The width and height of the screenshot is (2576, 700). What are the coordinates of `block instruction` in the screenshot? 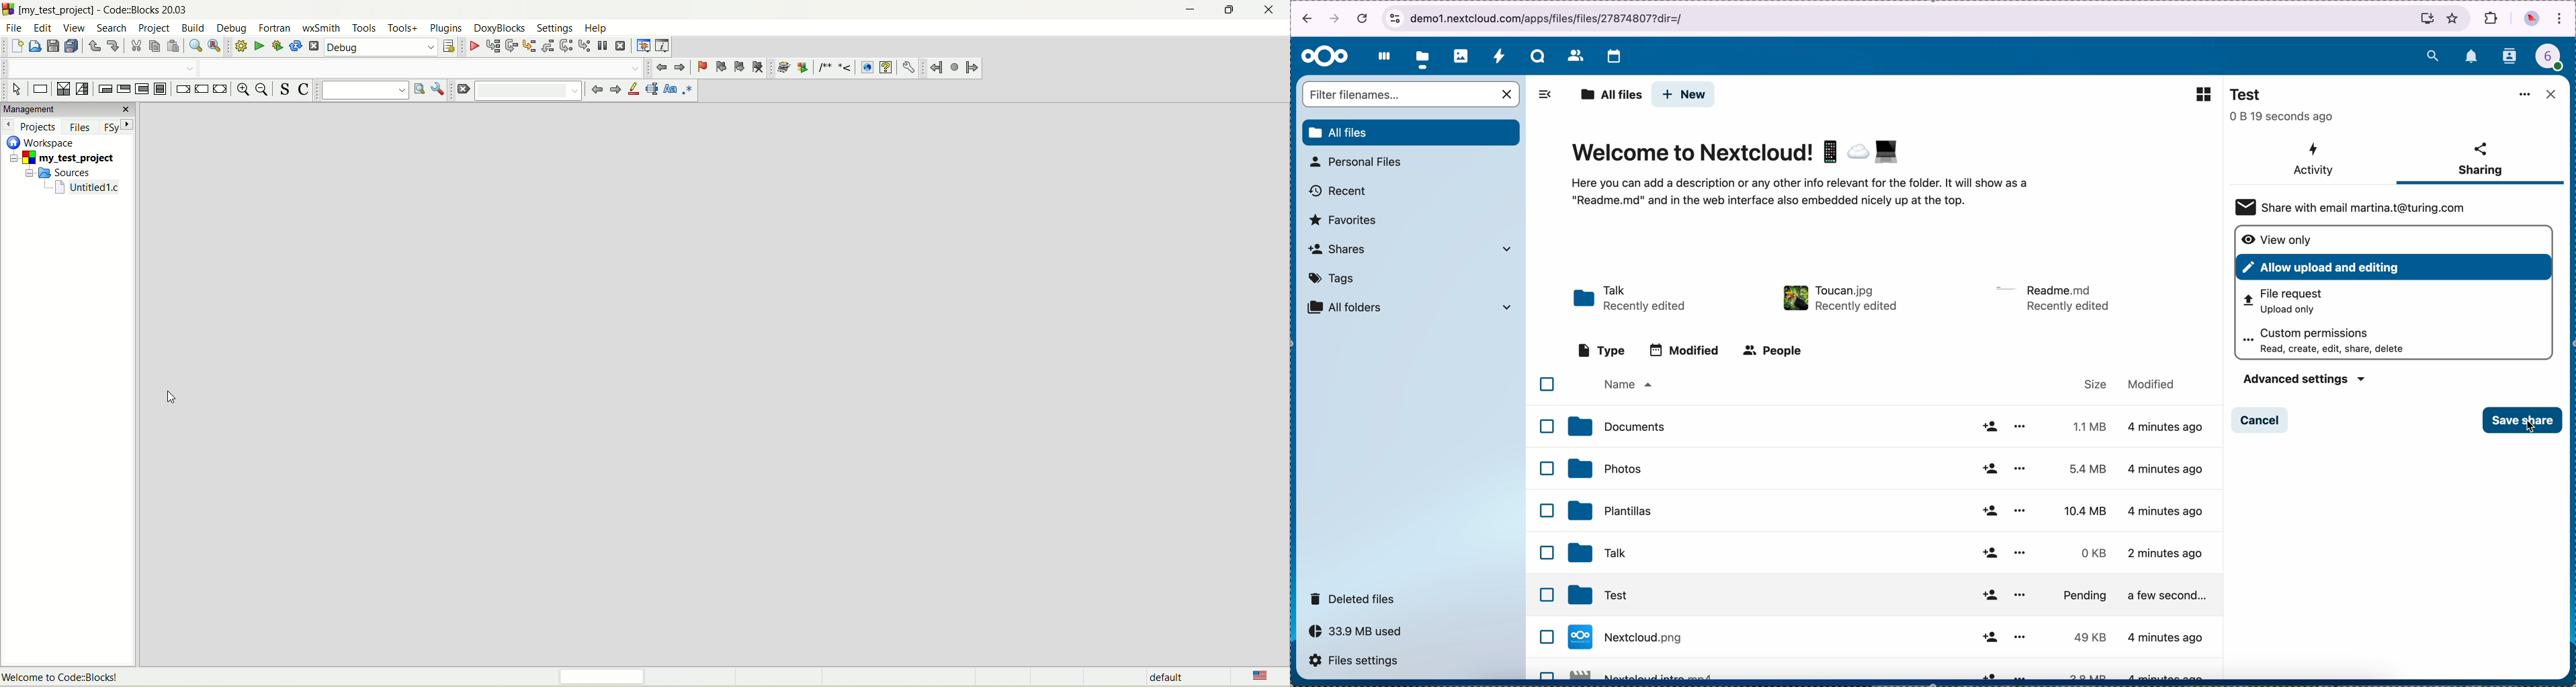 It's located at (163, 89).